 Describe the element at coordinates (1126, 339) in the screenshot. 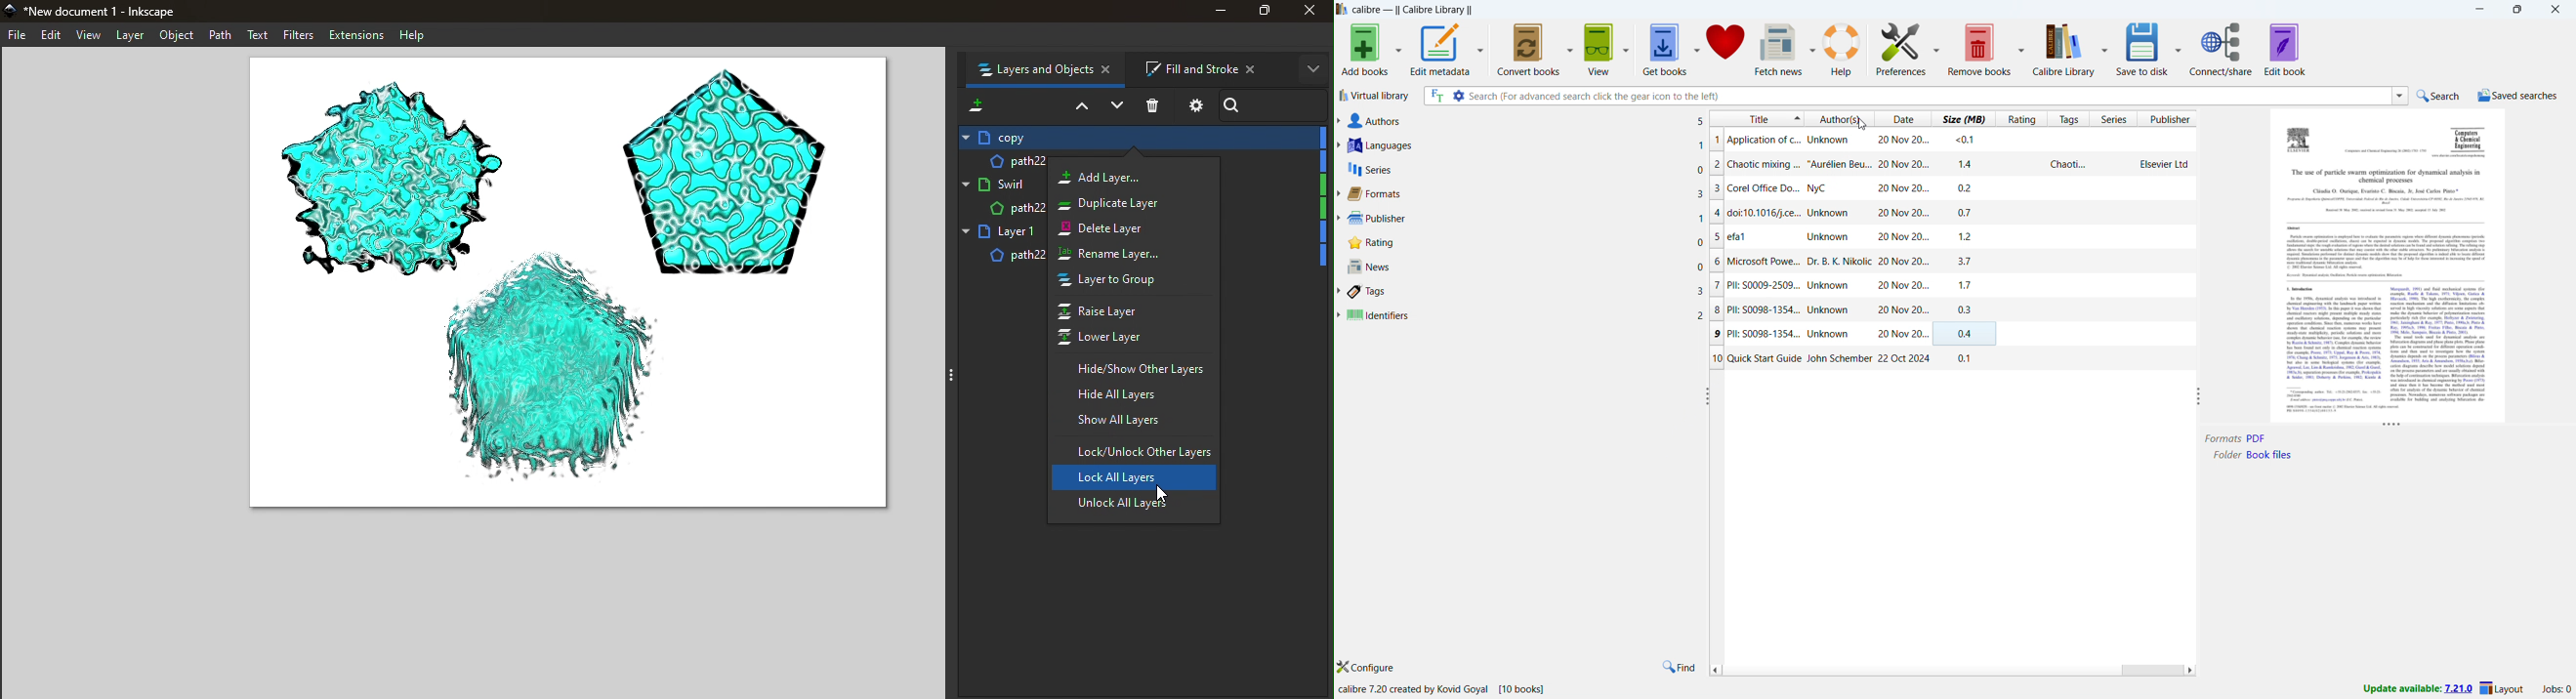

I see `Lower layer` at that location.